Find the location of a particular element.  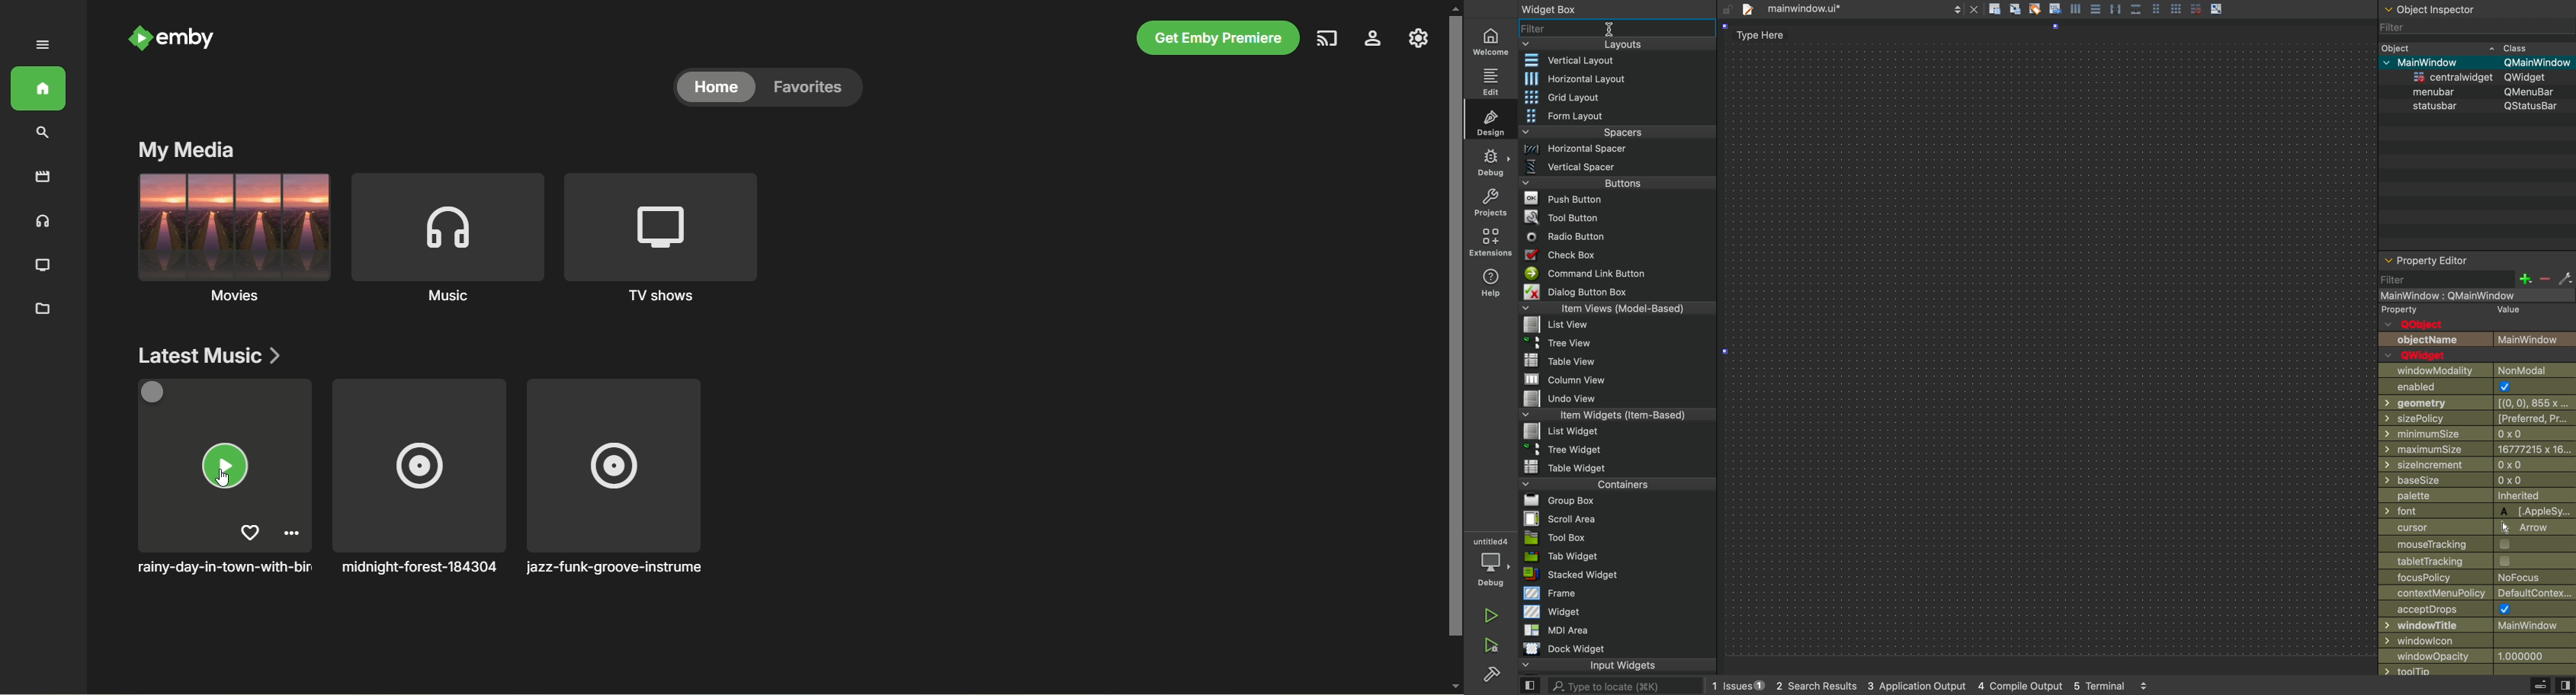

widget is located at coordinates (1617, 612).